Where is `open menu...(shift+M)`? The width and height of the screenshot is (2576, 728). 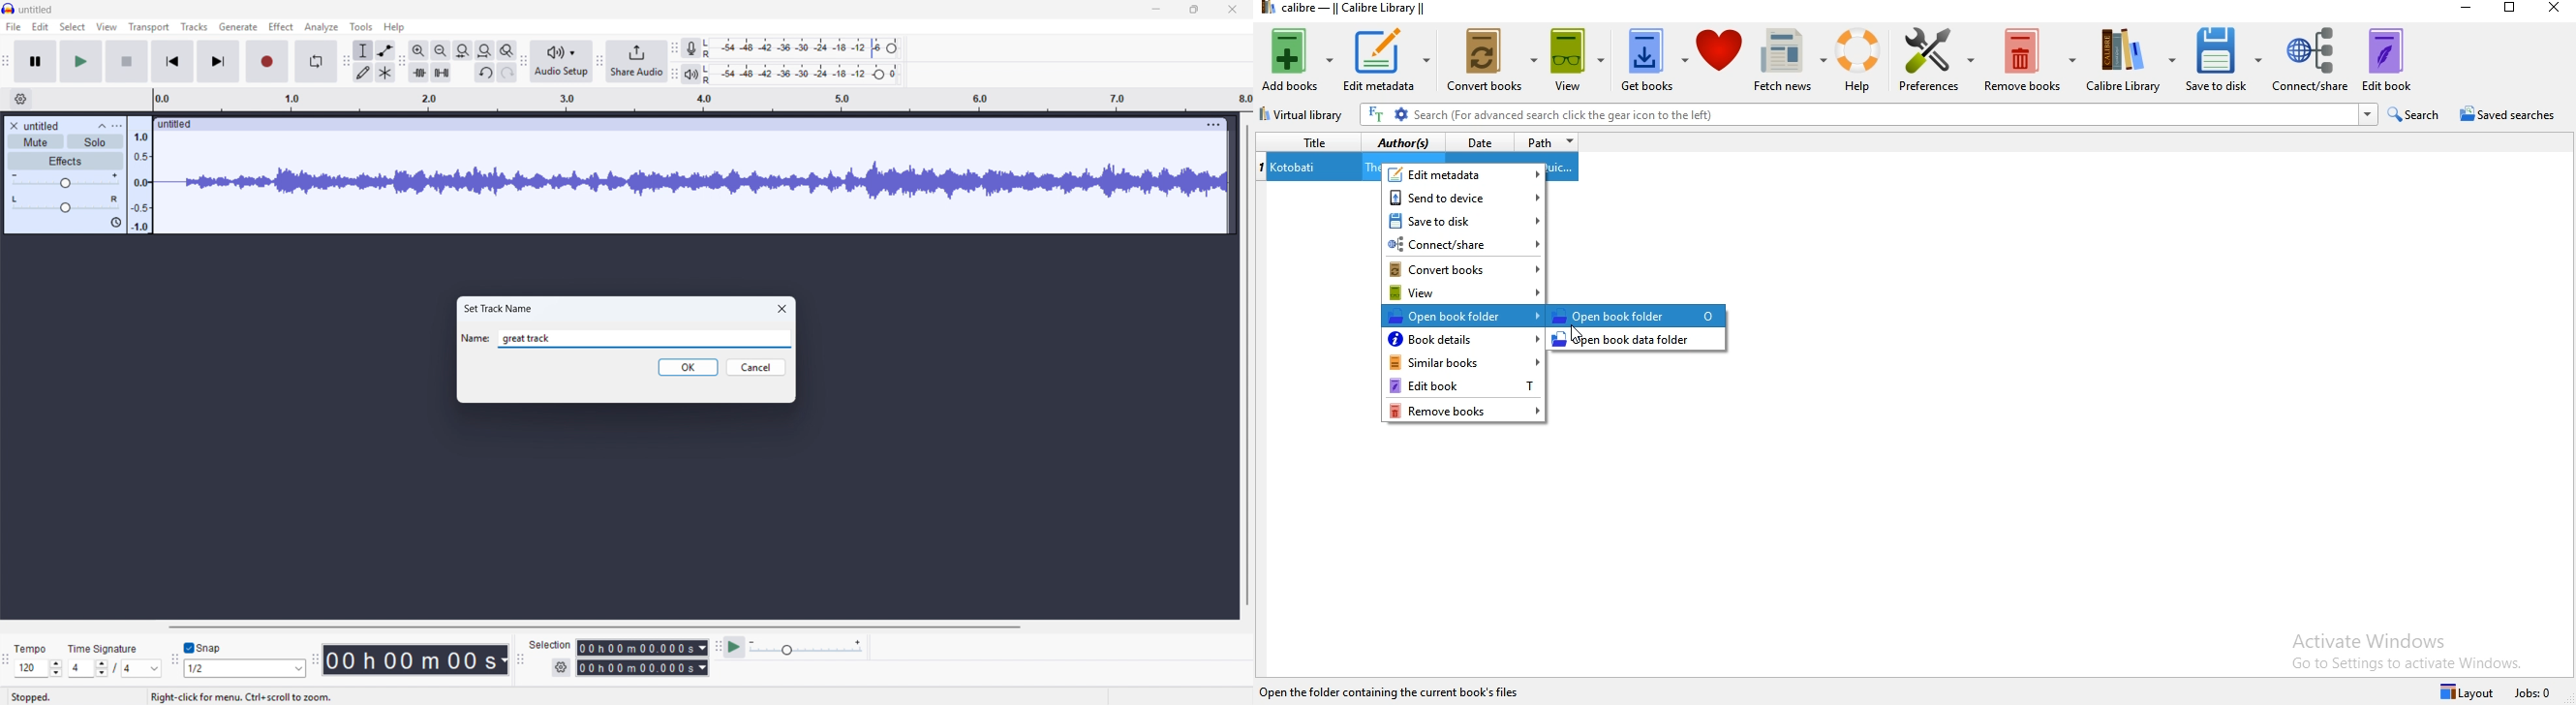
open menu...(shift+M) is located at coordinates (203, 697).